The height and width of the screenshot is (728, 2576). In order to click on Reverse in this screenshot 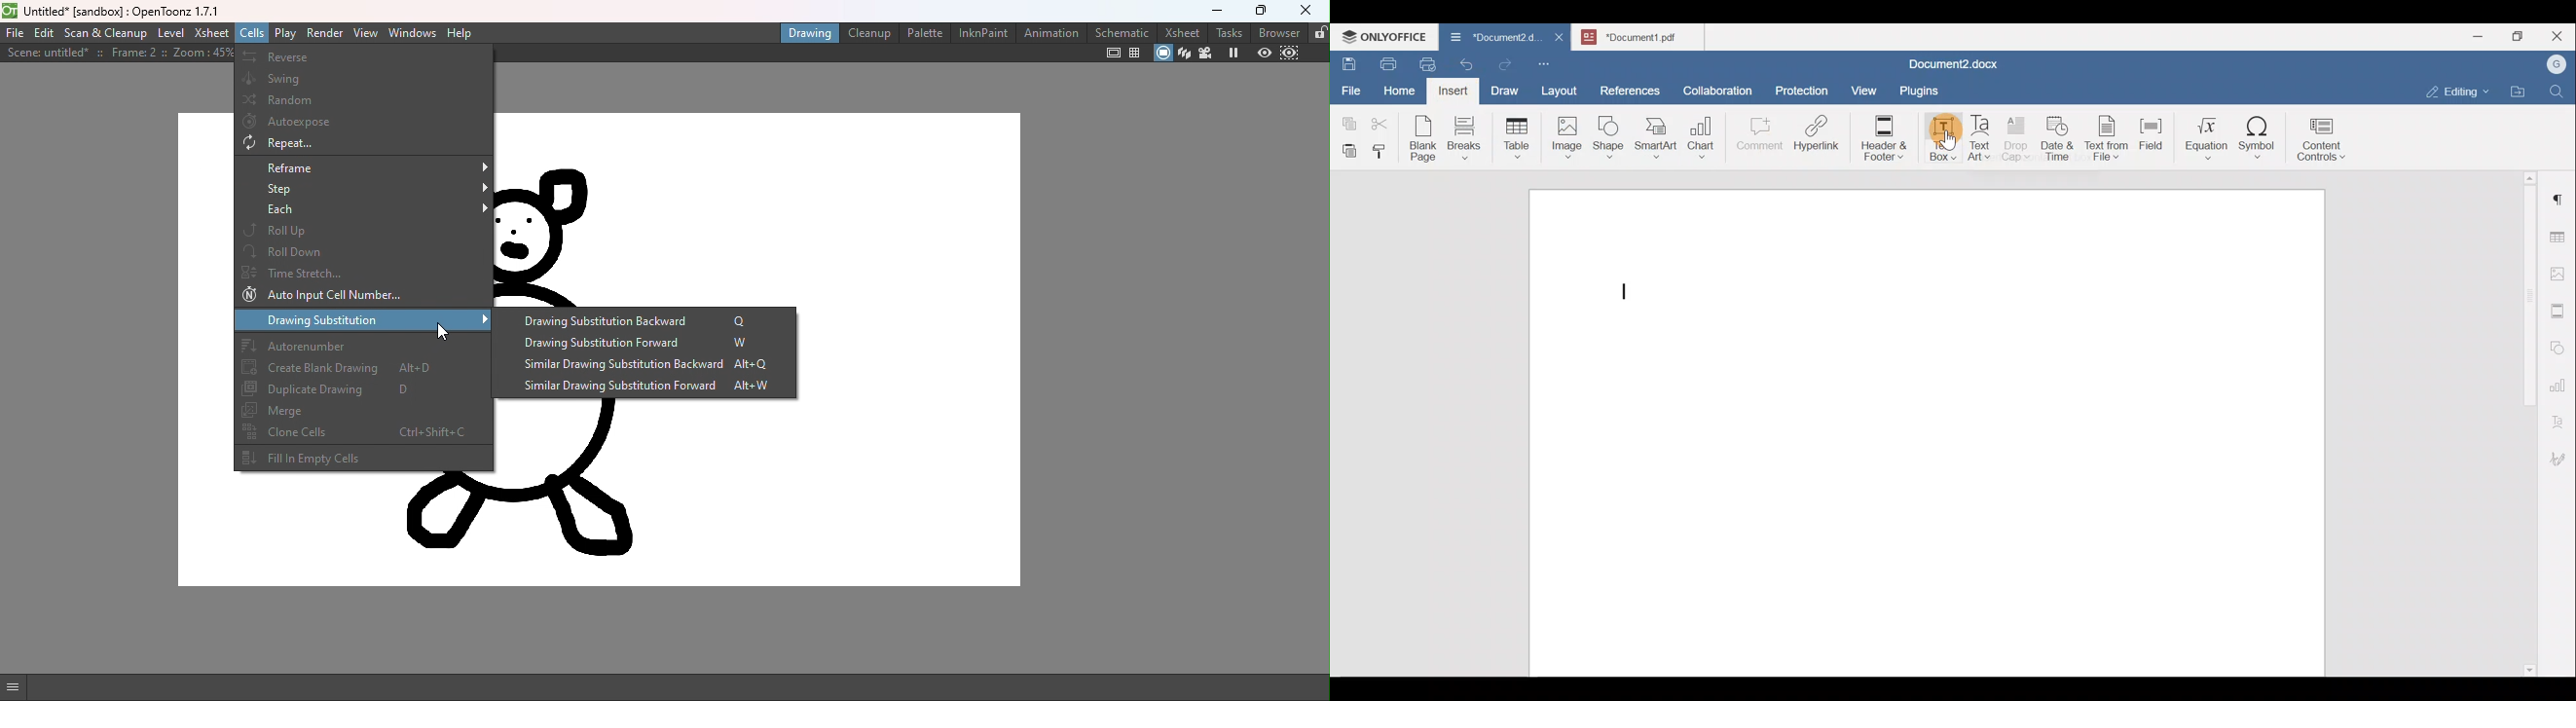, I will do `click(363, 57)`.